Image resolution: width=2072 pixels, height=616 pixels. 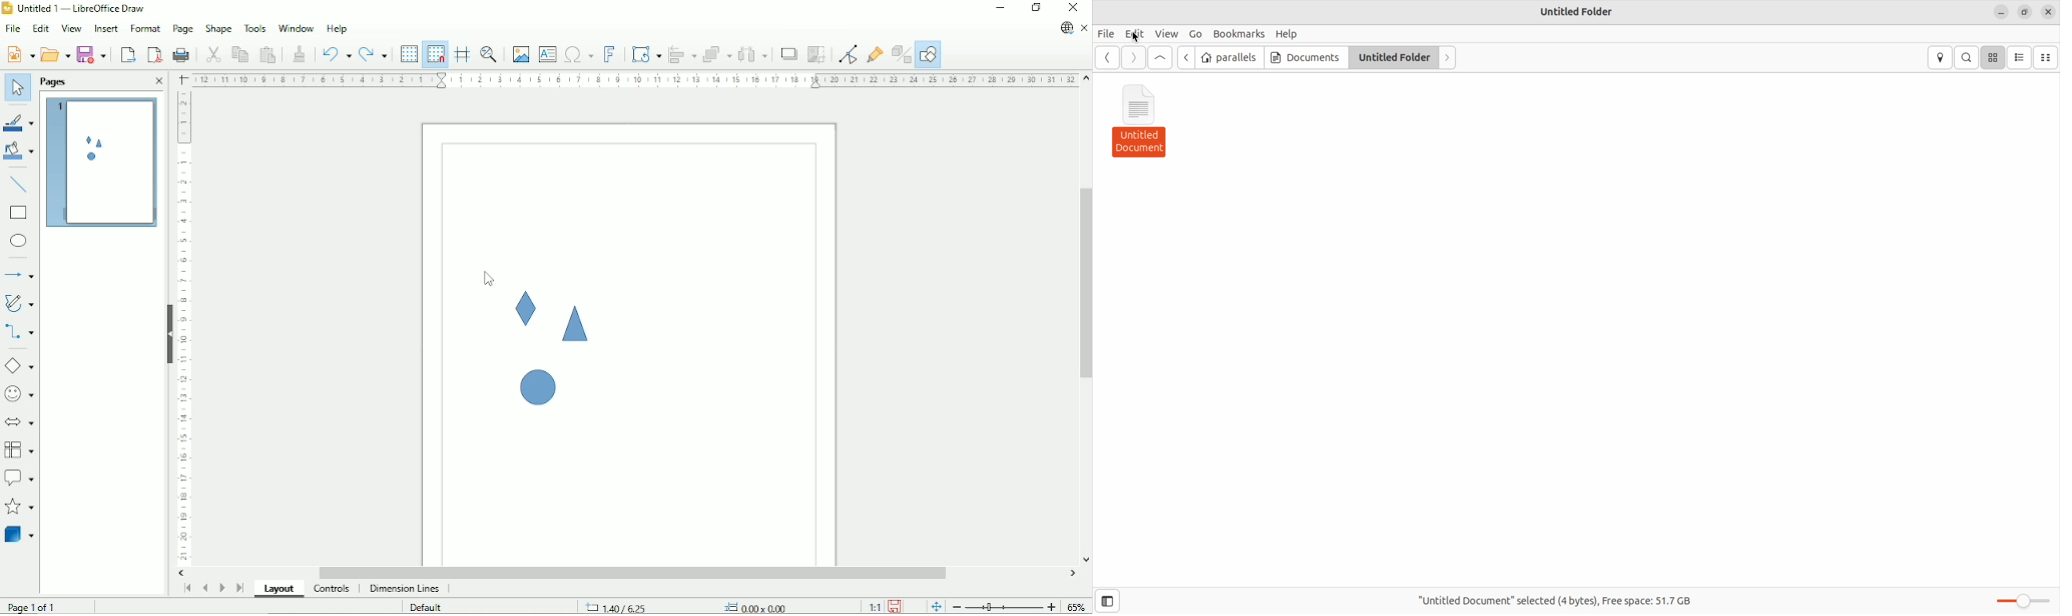 What do you see at coordinates (40, 27) in the screenshot?
I see `Edit` at bounding box center [40, 27].